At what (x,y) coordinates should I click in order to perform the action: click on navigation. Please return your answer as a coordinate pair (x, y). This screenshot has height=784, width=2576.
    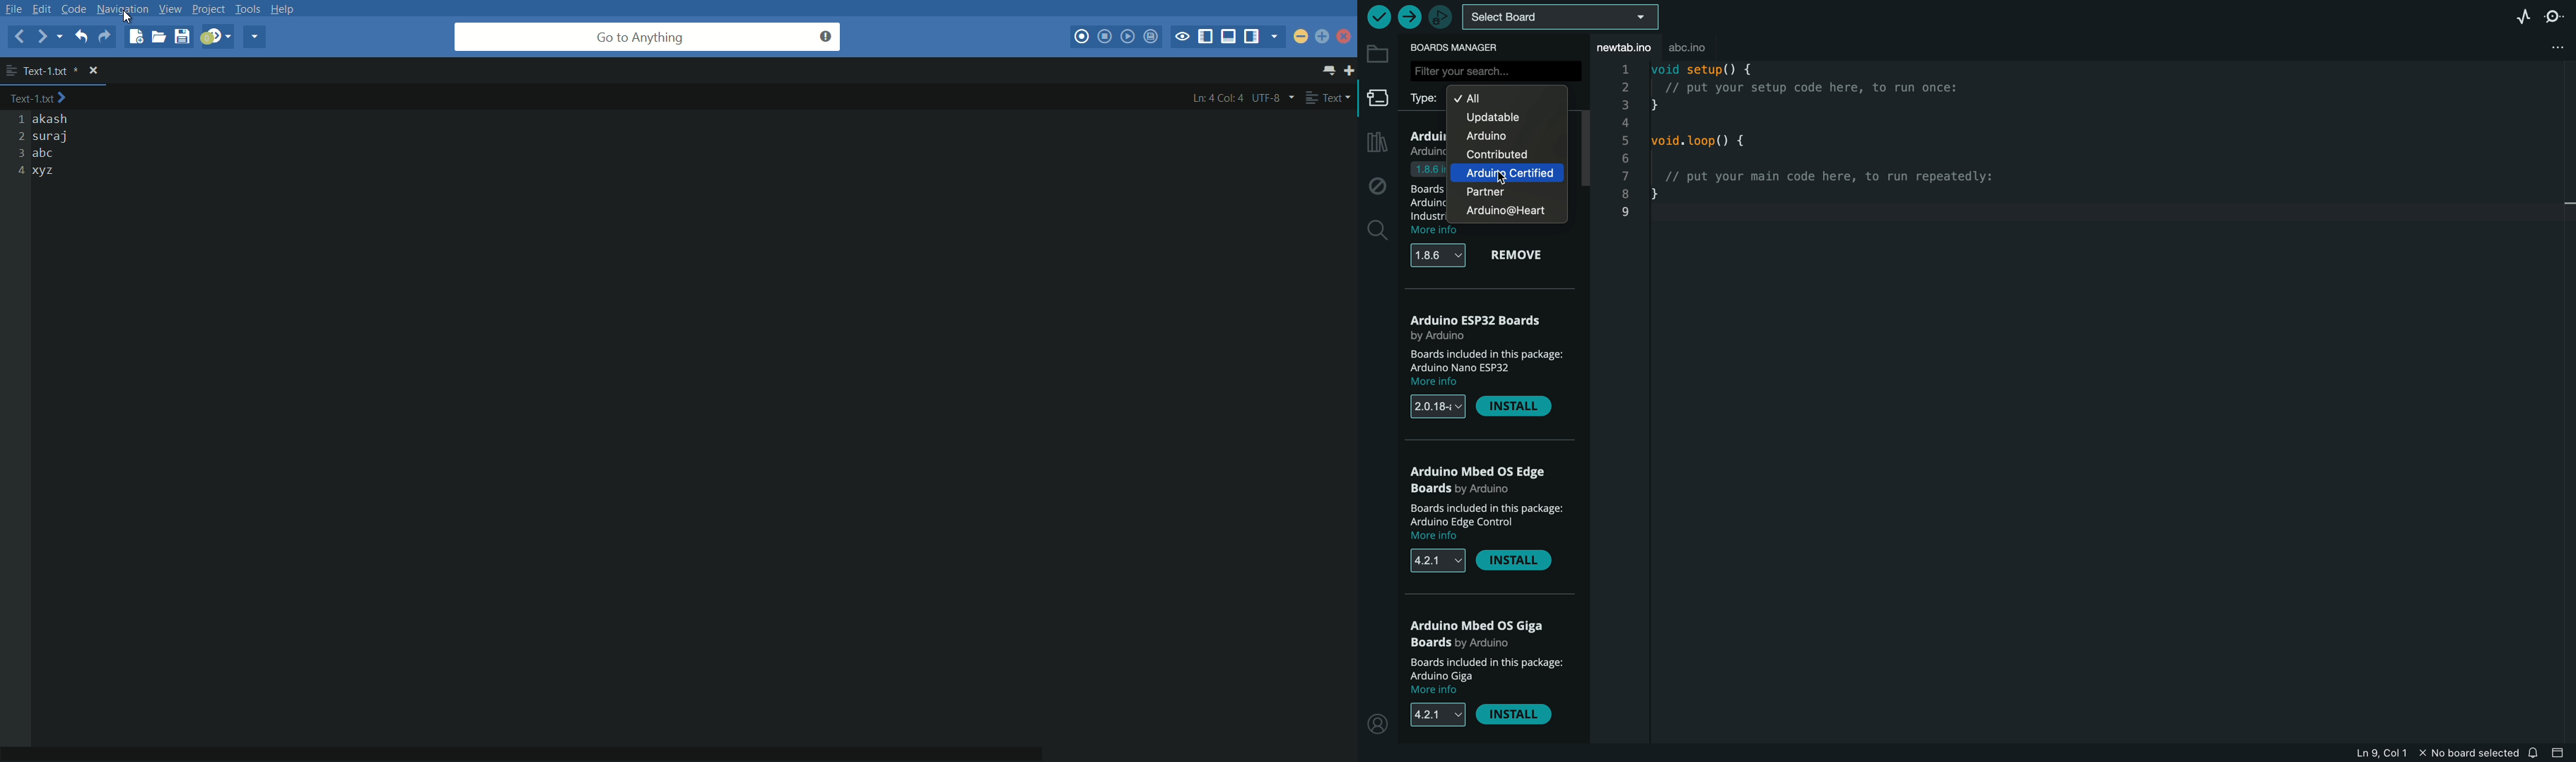
    Looking at the image, I should click on (122, 8).